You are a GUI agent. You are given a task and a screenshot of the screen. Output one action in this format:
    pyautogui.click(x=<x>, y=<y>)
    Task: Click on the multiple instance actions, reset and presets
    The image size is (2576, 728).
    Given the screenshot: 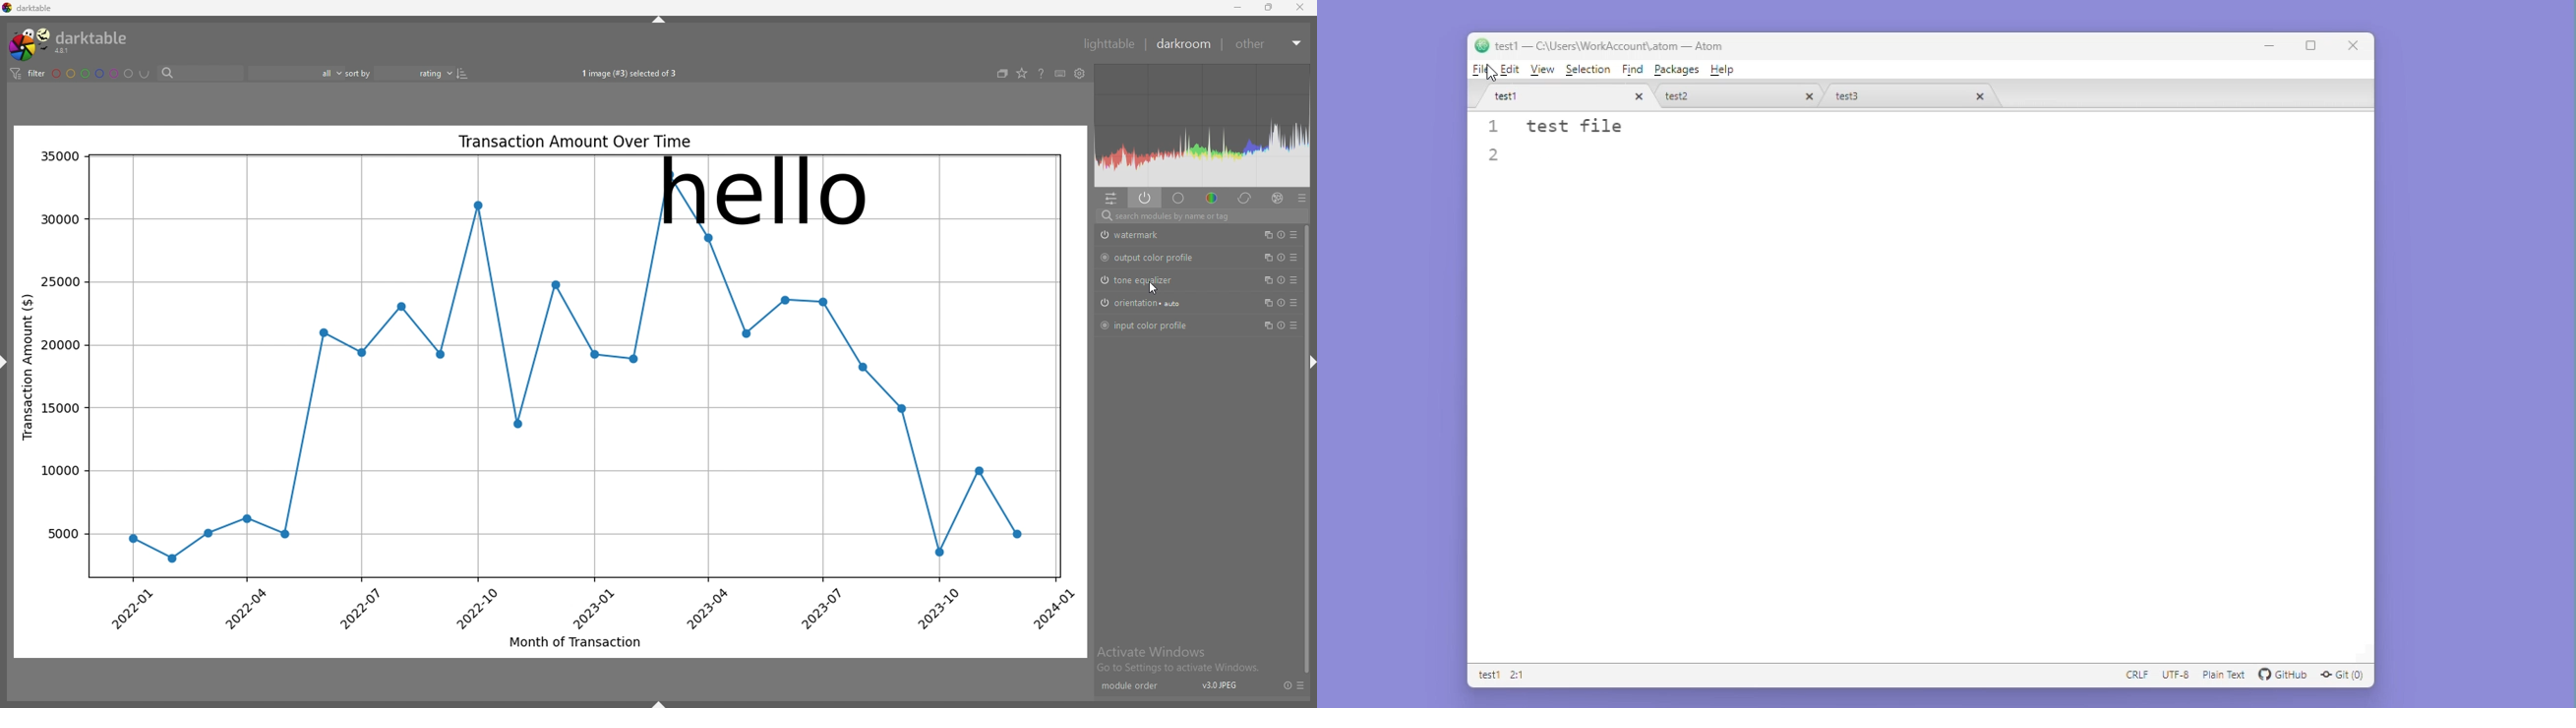 What is the action you would take?
    pyautogui.click(x=1282, y=259)
    